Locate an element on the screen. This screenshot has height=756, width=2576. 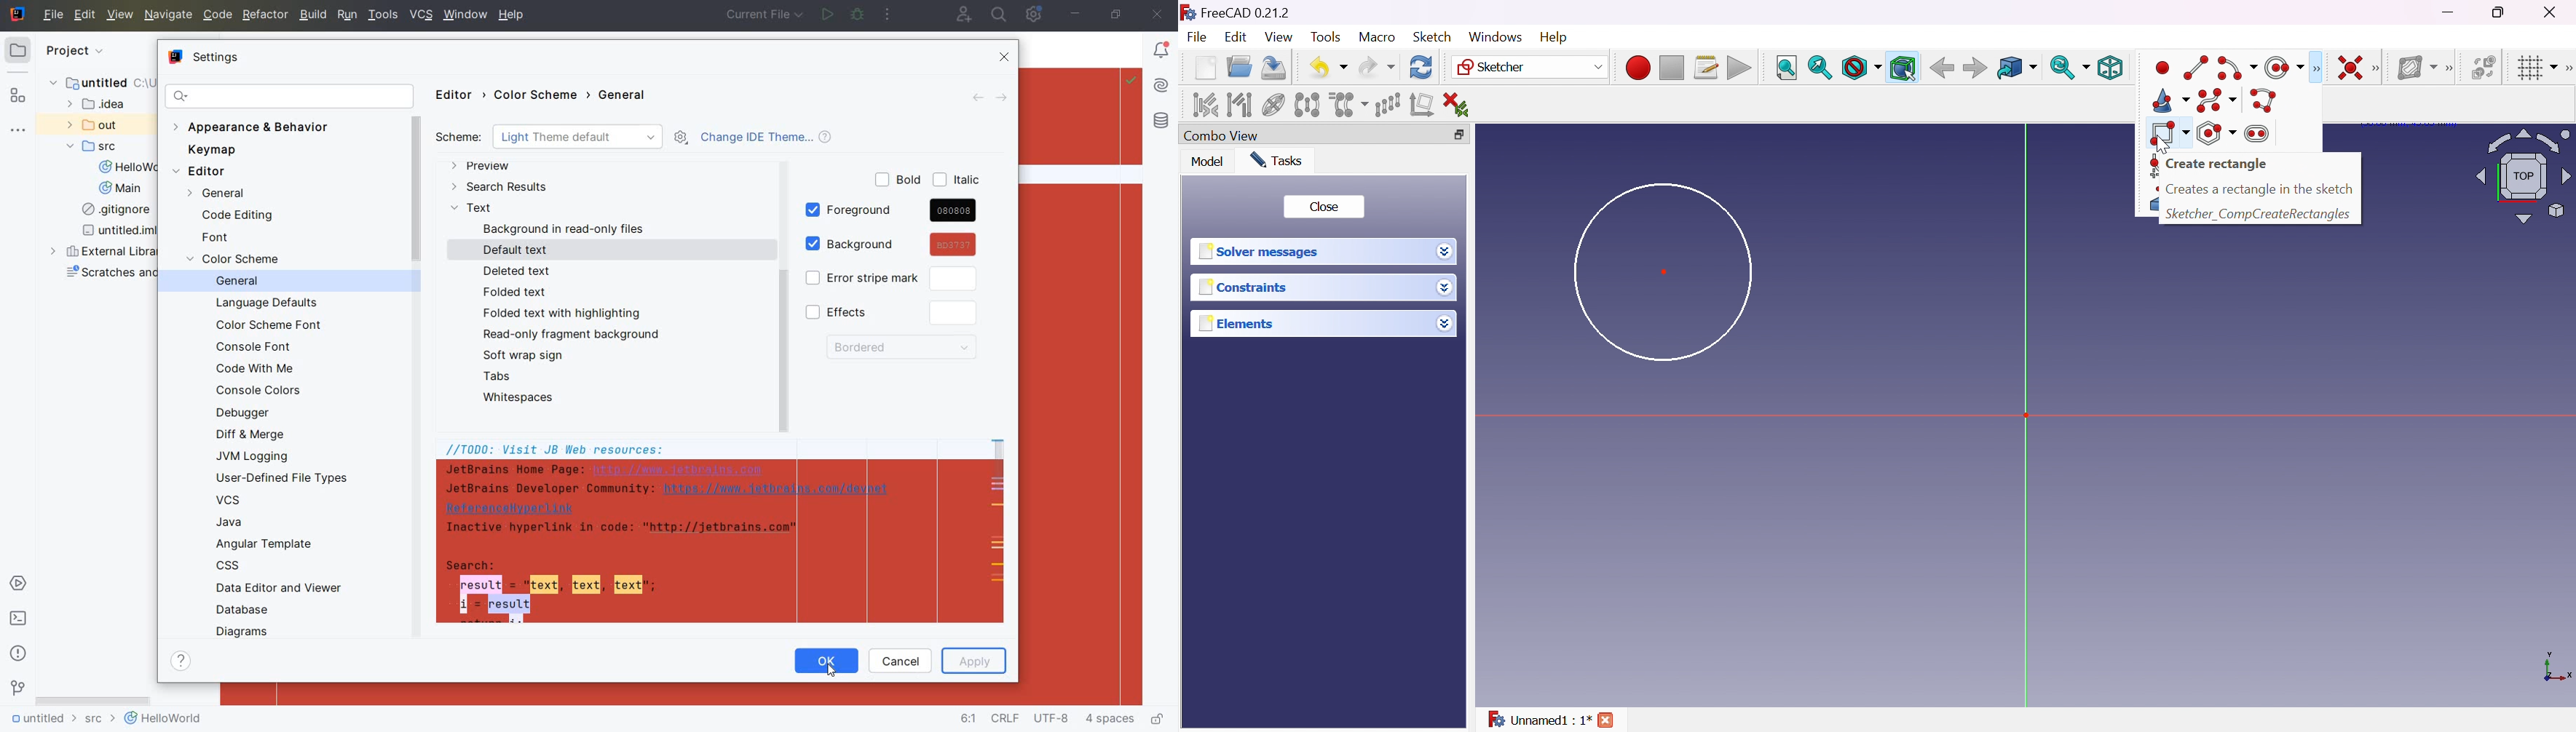
Model is located at coordinates (1206, 162).